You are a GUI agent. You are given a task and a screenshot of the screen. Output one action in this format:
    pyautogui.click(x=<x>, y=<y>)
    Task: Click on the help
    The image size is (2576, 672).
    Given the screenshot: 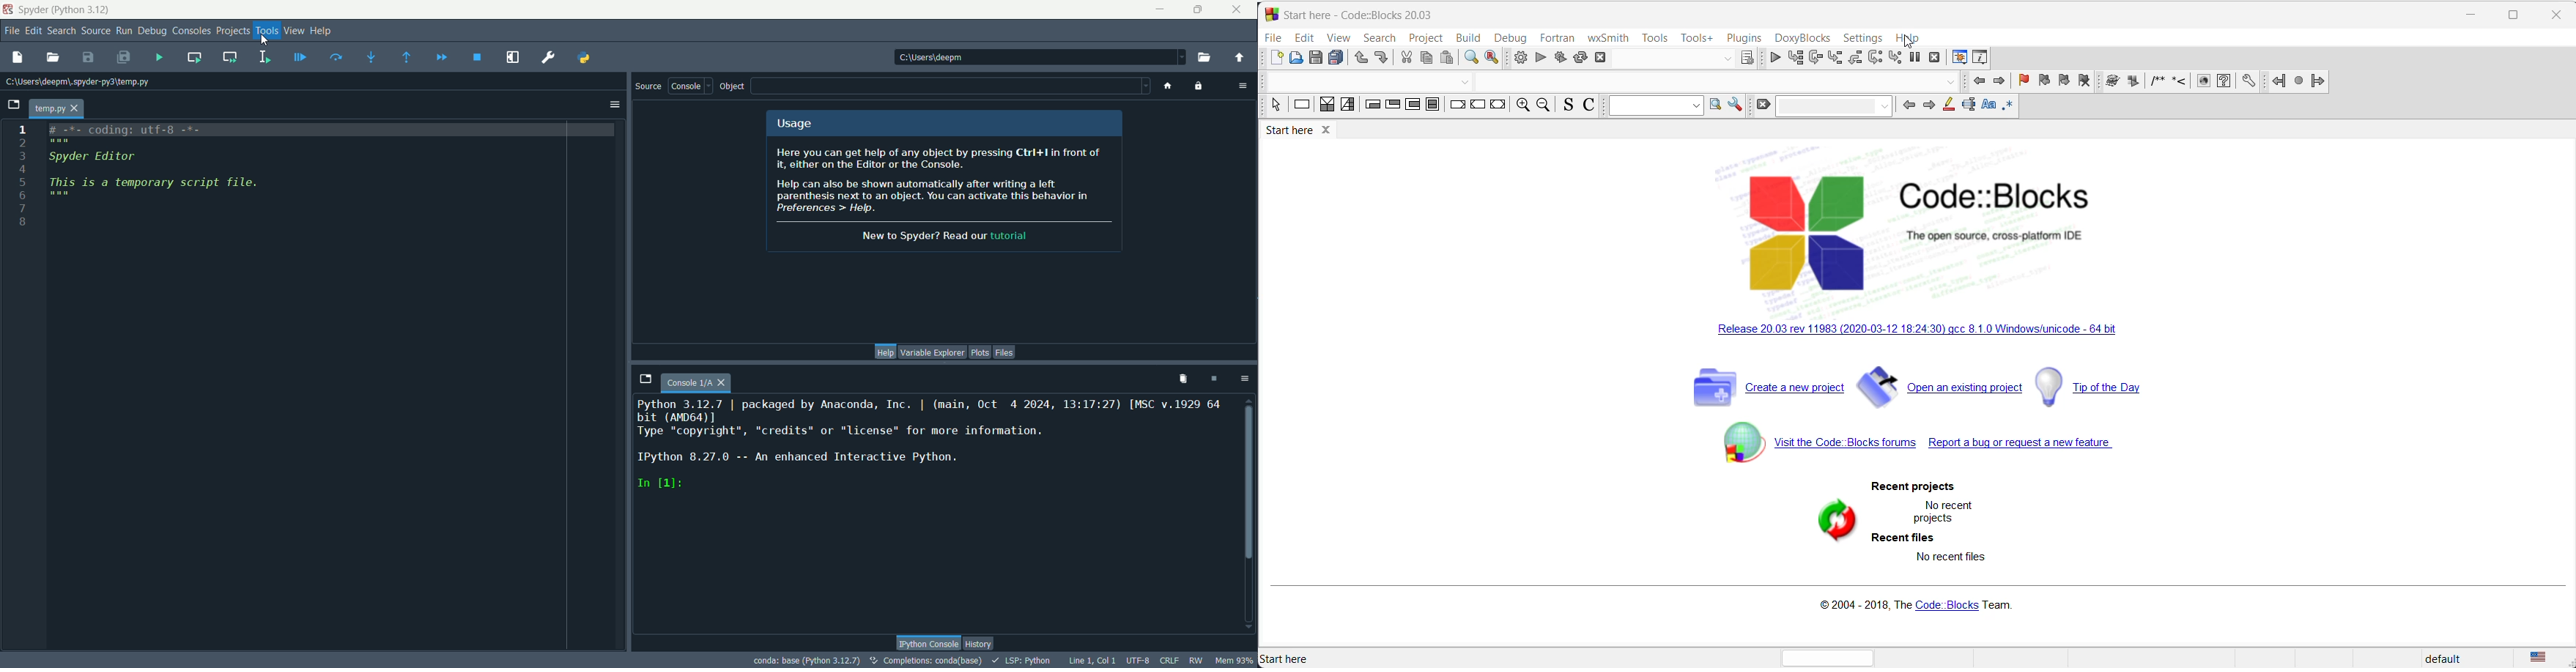 What is the action you would take?
    pyautogui.click(x=321, y=31)
    